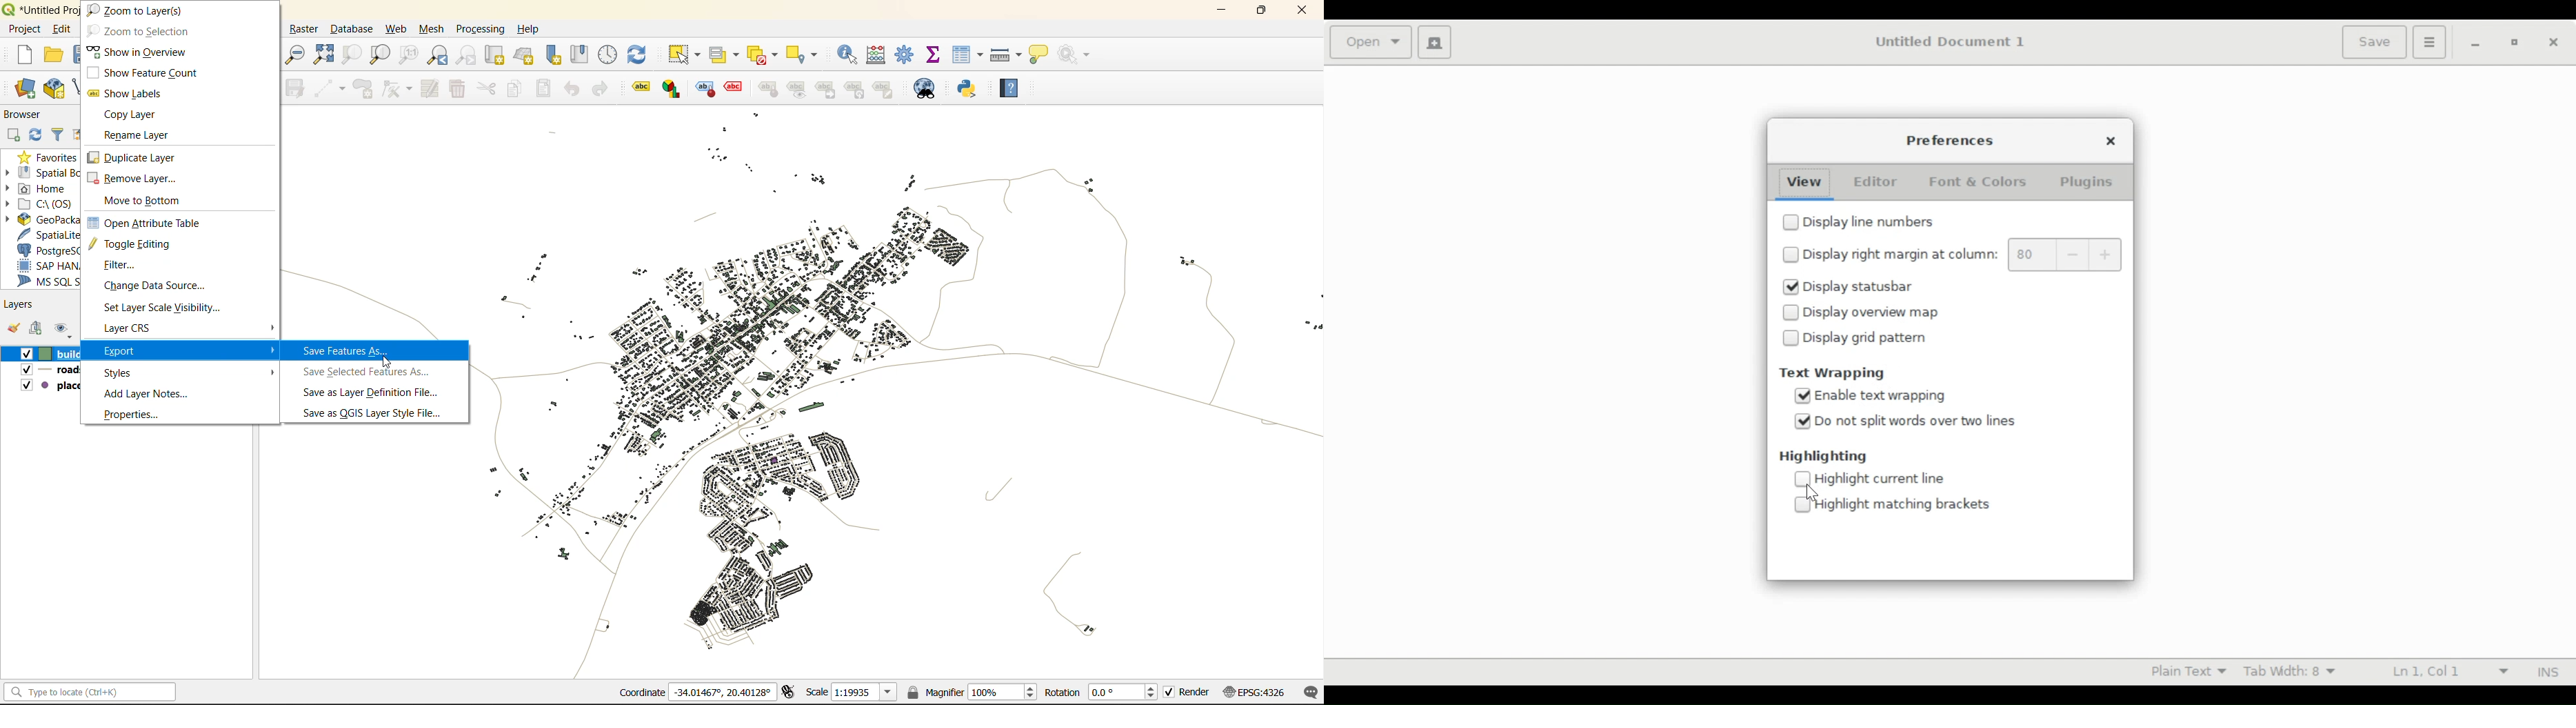 The width and height of the screenshot is (2576, 728). Describe the element at coordinates (2547, 672) in the screenshot. I see `INS` at that location.